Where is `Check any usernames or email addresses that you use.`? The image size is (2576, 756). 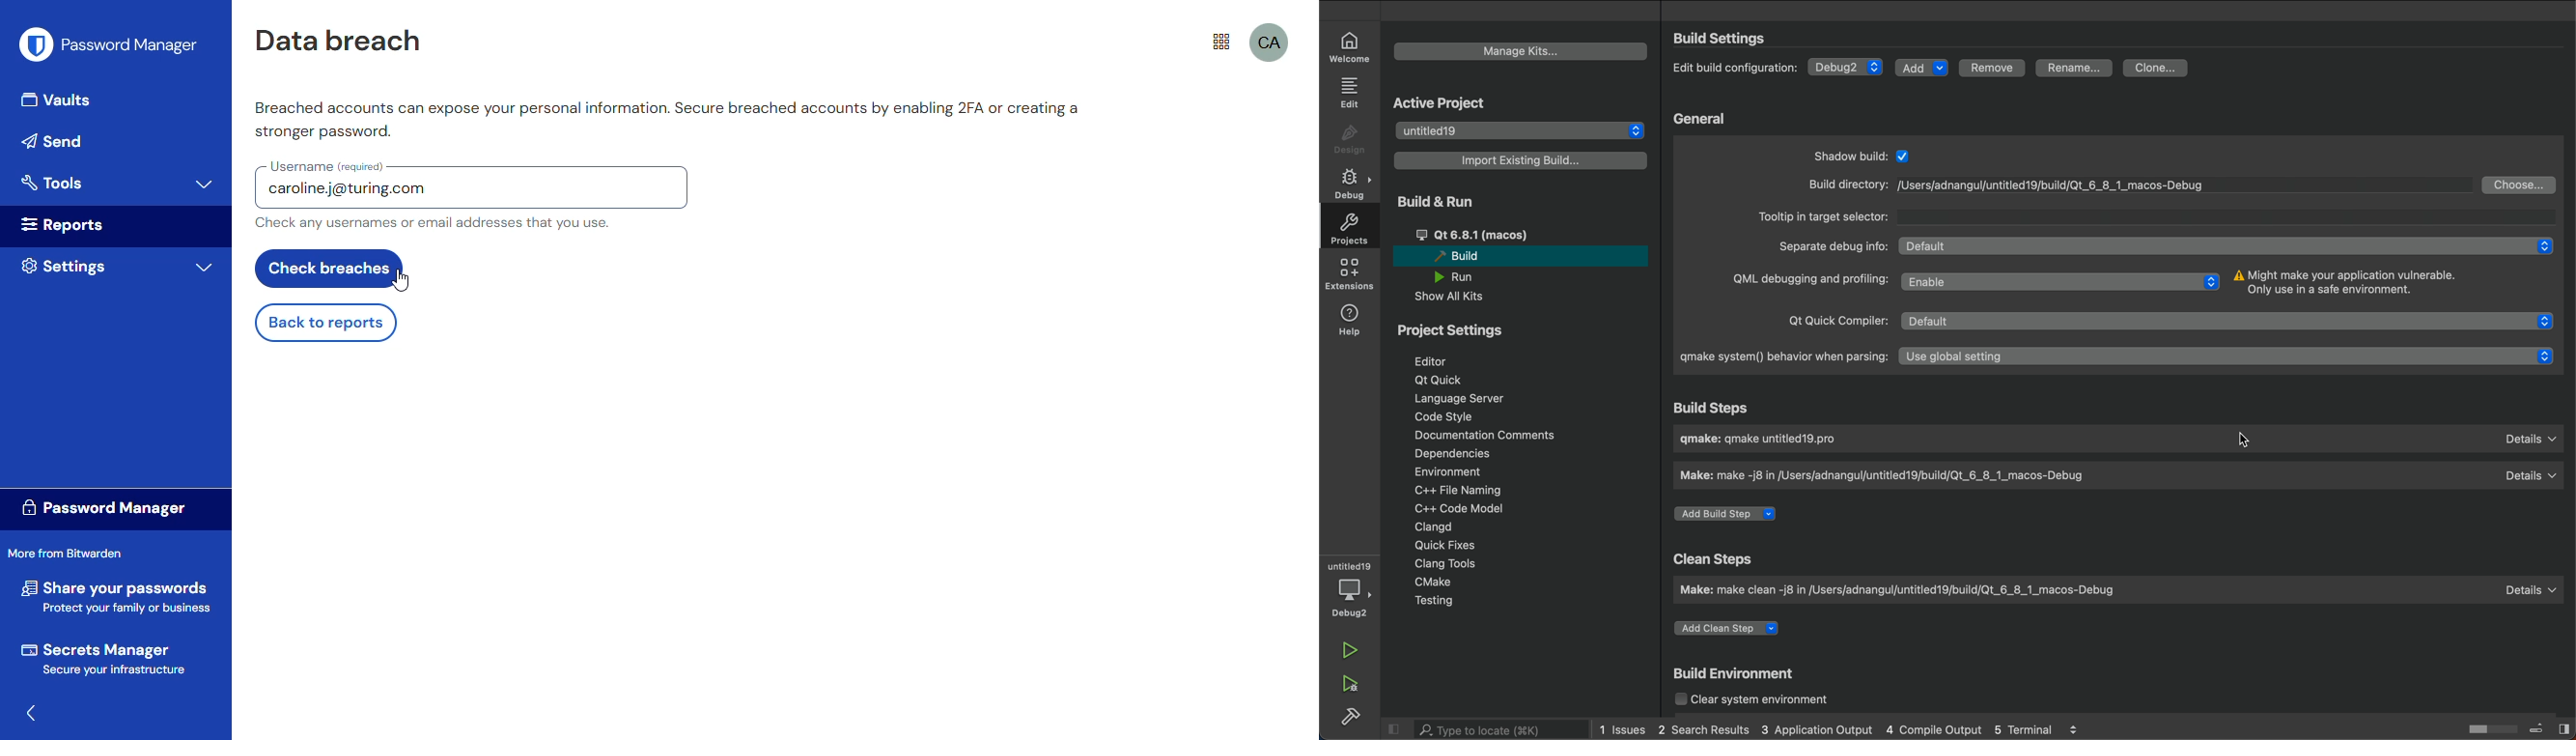 Check any usernames or email addresses that you use. is located at coordinates (432, 223).